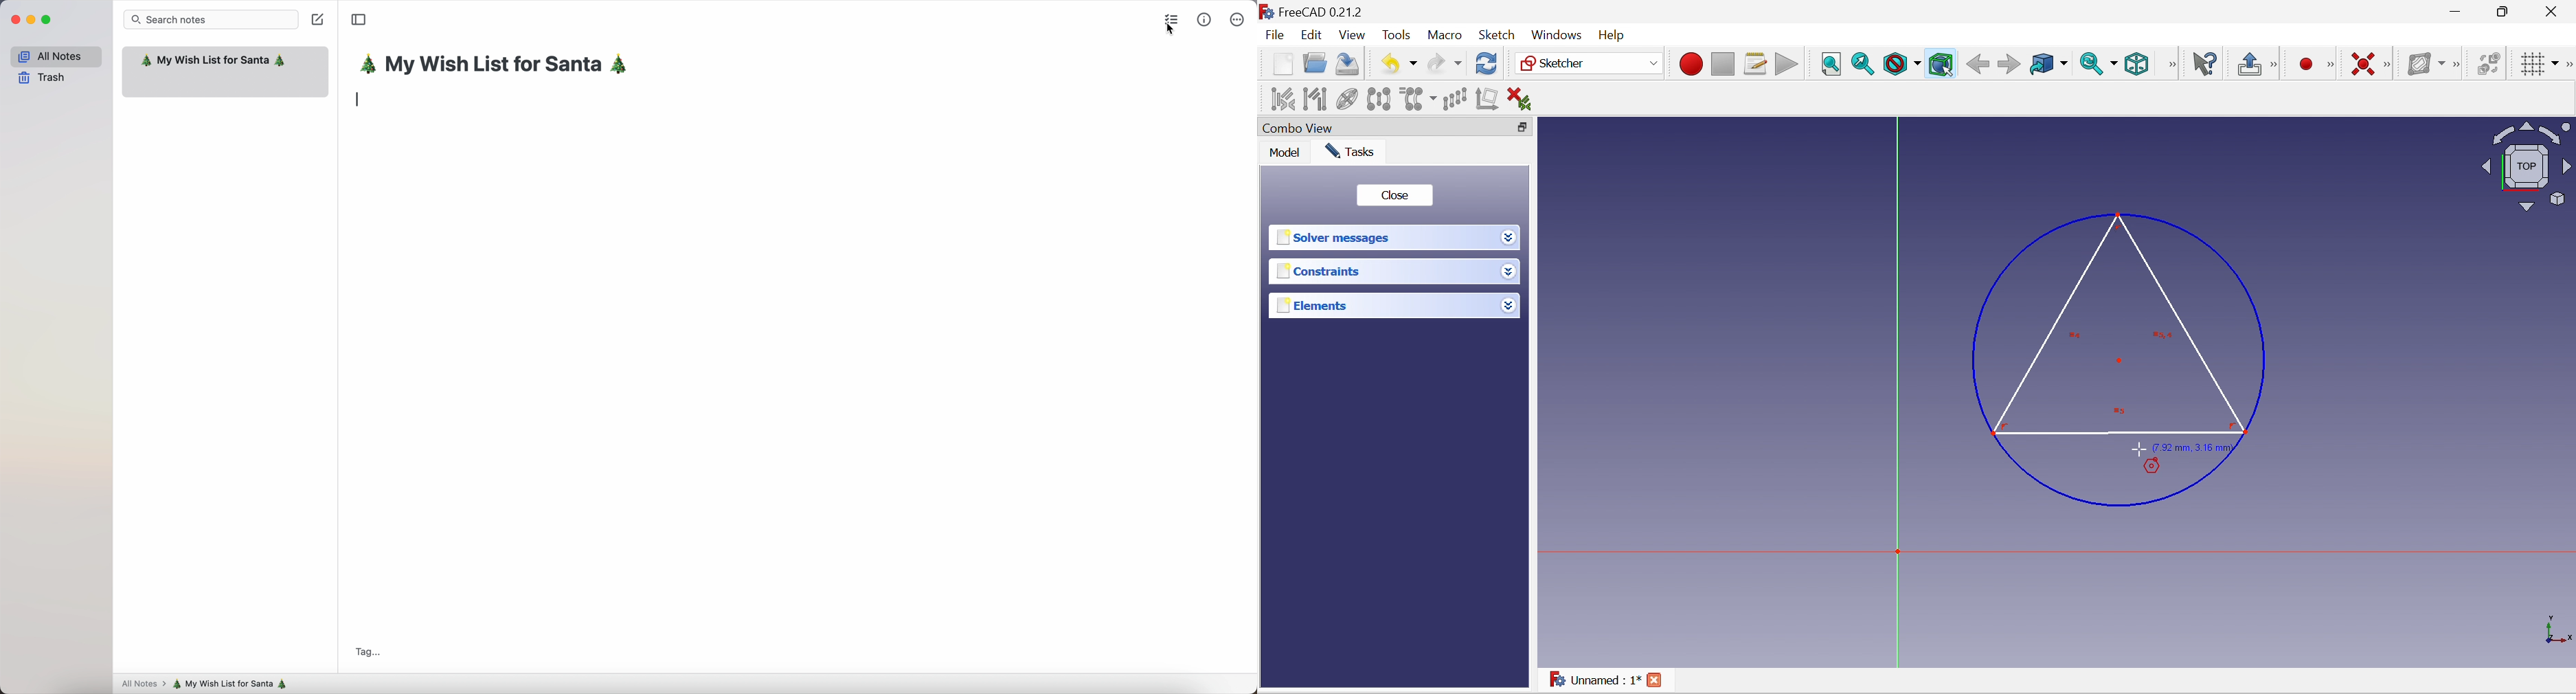  I want to click on Elements, so click(1383, 305).